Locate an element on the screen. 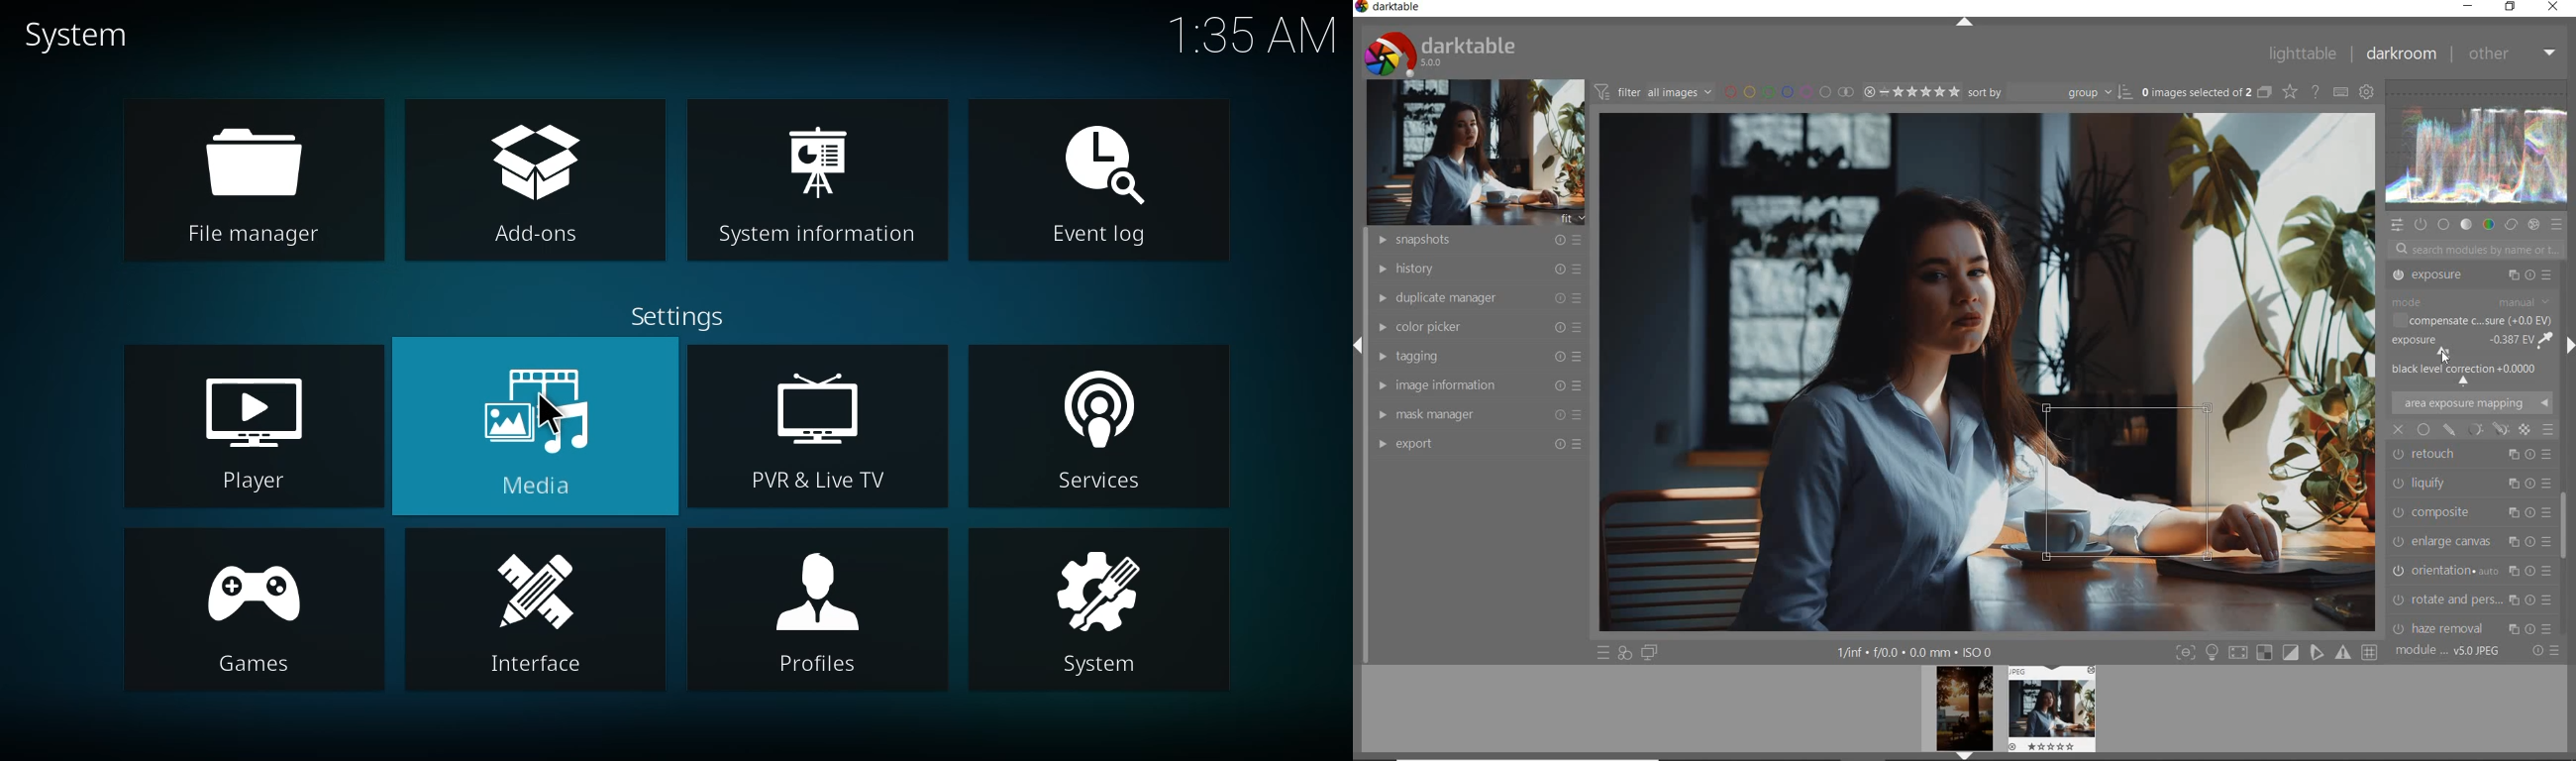  CHANGE TYPE OF OVERRELAY is located at coordinates (2289, 91).